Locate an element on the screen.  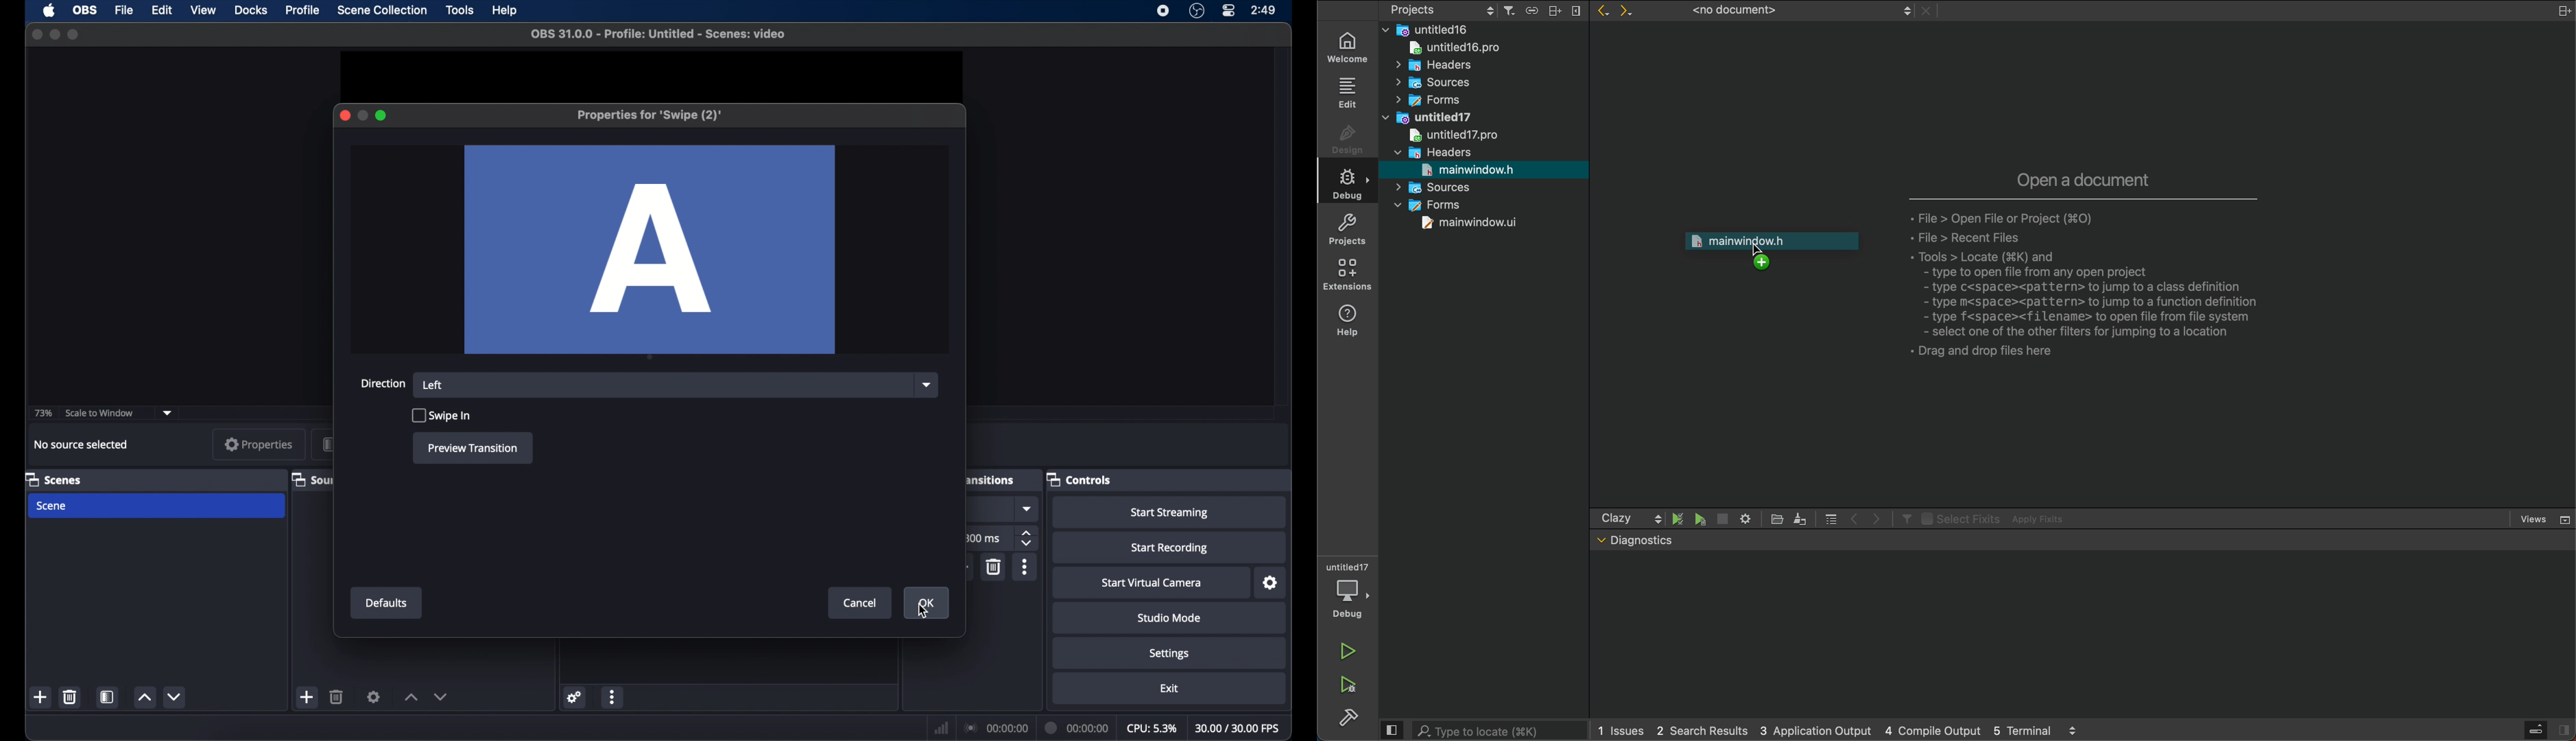
EDIT is located at coordinates (1349, 93).